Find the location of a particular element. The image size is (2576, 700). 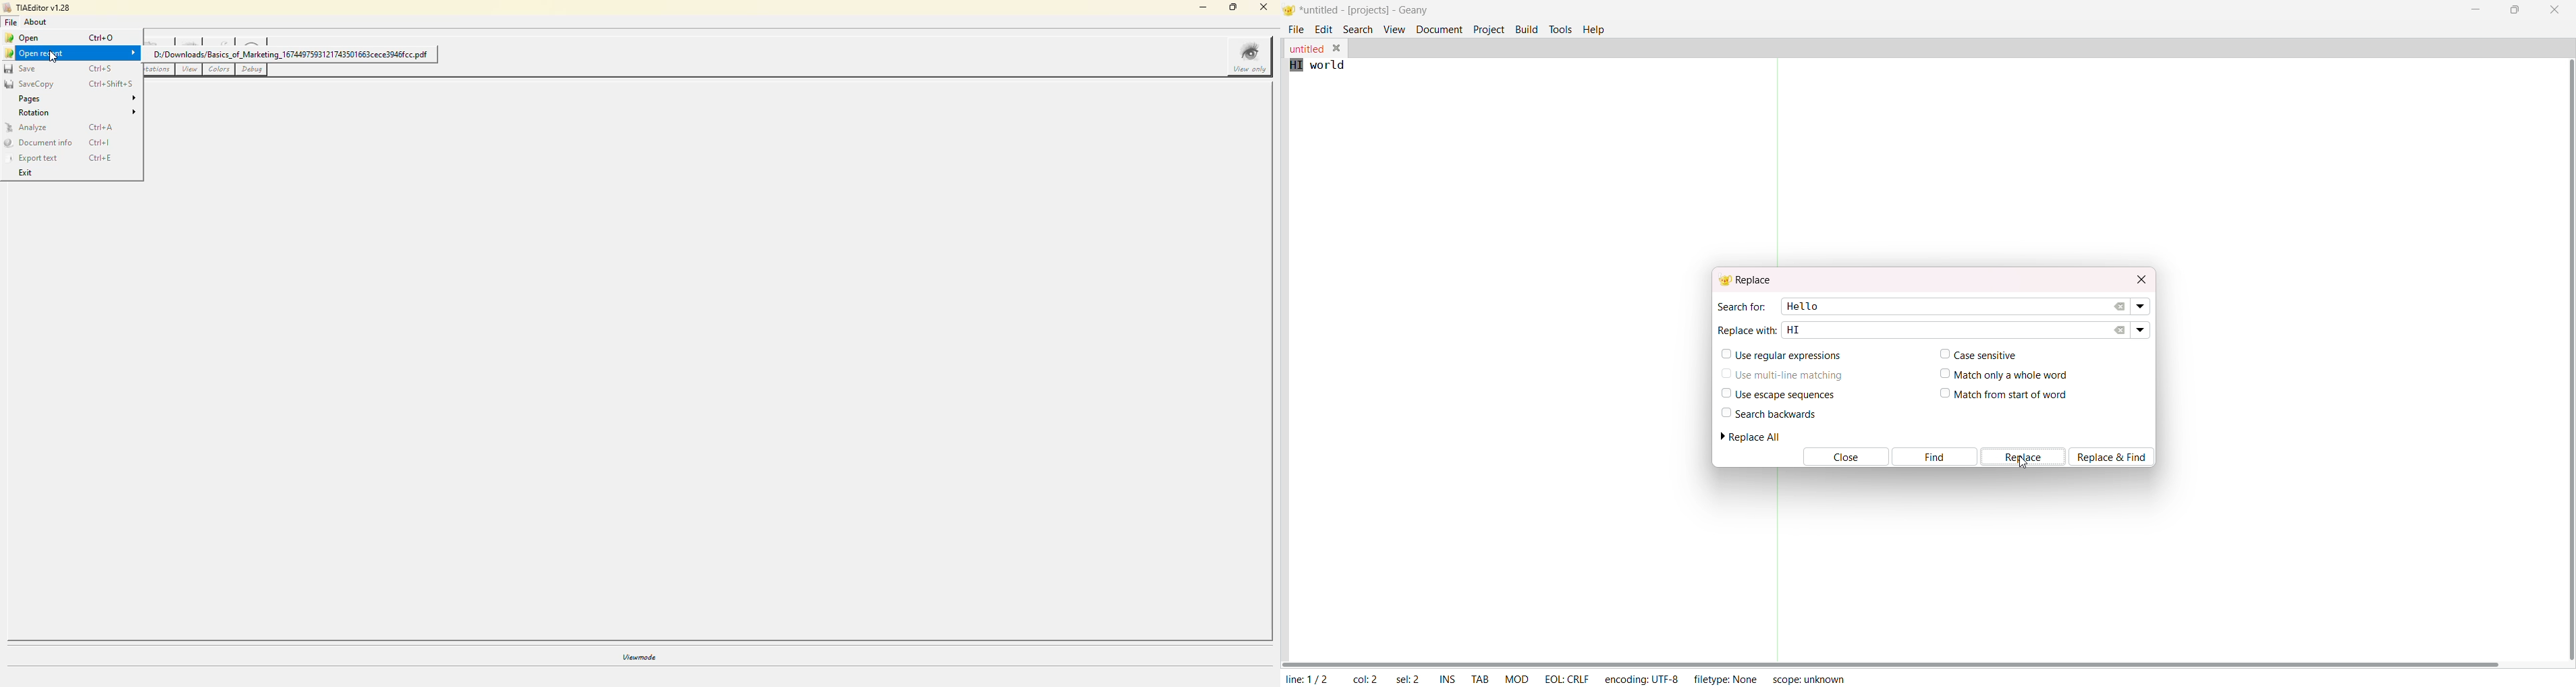

search is located at coordinates (1359, 28).